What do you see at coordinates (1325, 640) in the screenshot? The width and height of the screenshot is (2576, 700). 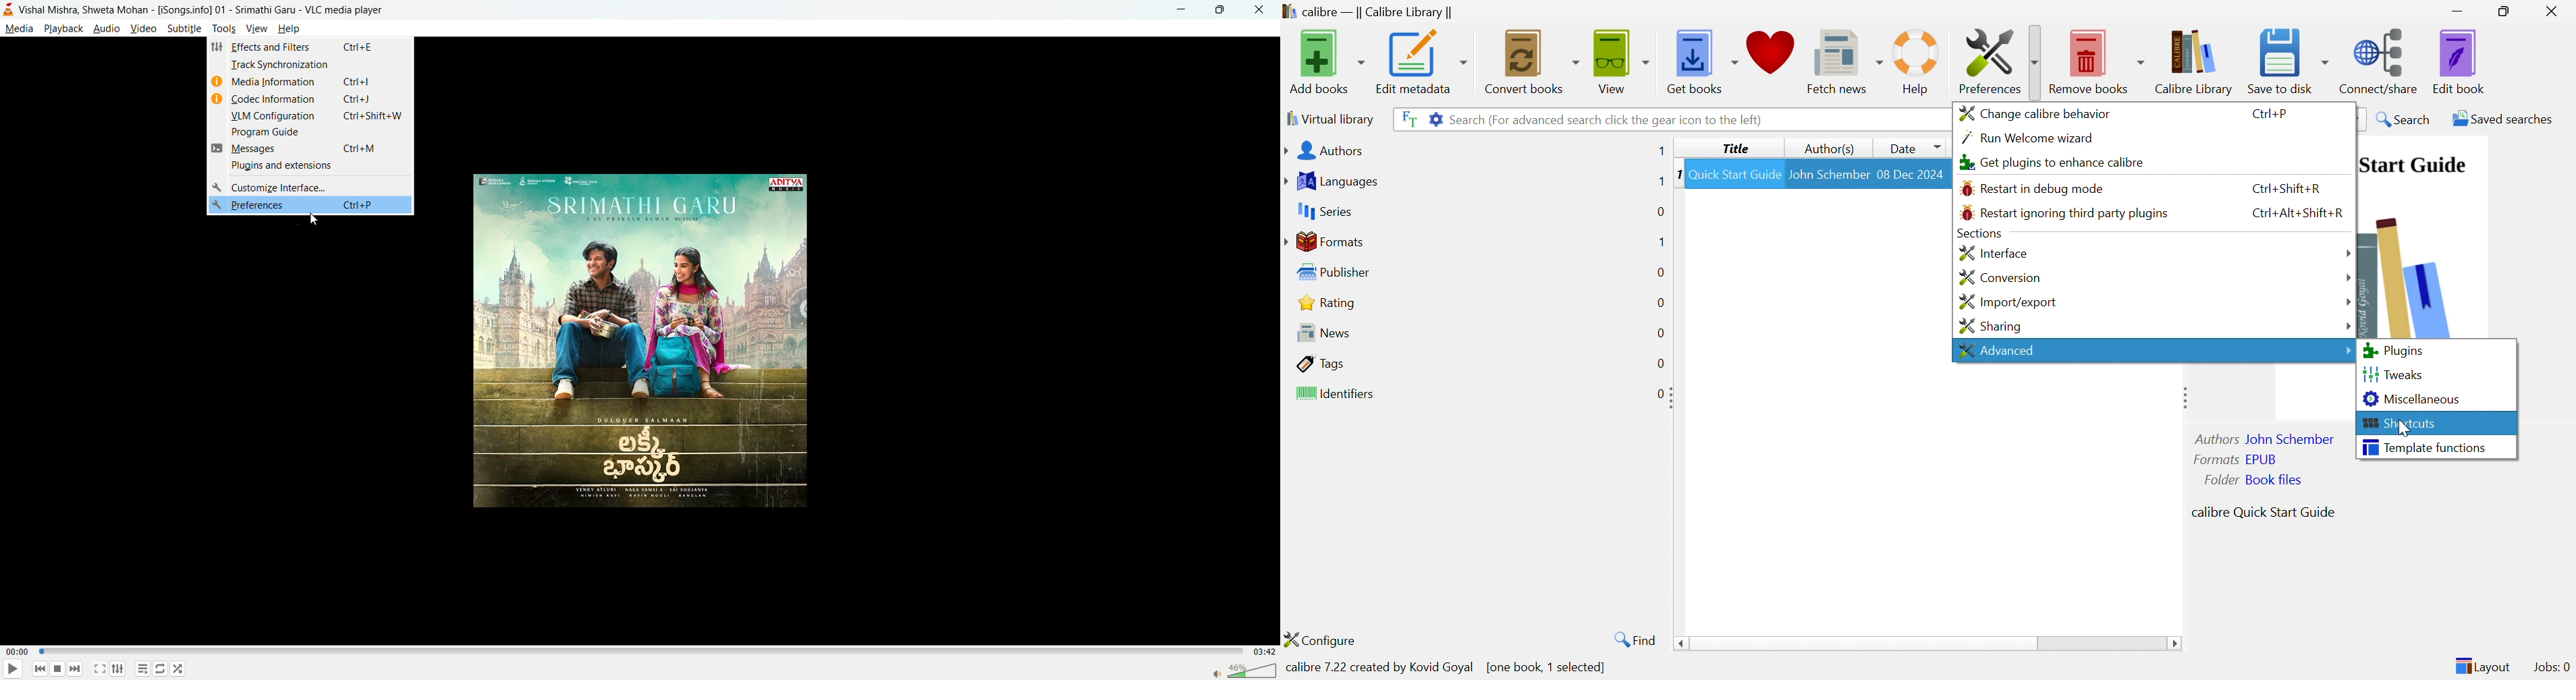 I see `Configure` at bounding box center [1325, 640].